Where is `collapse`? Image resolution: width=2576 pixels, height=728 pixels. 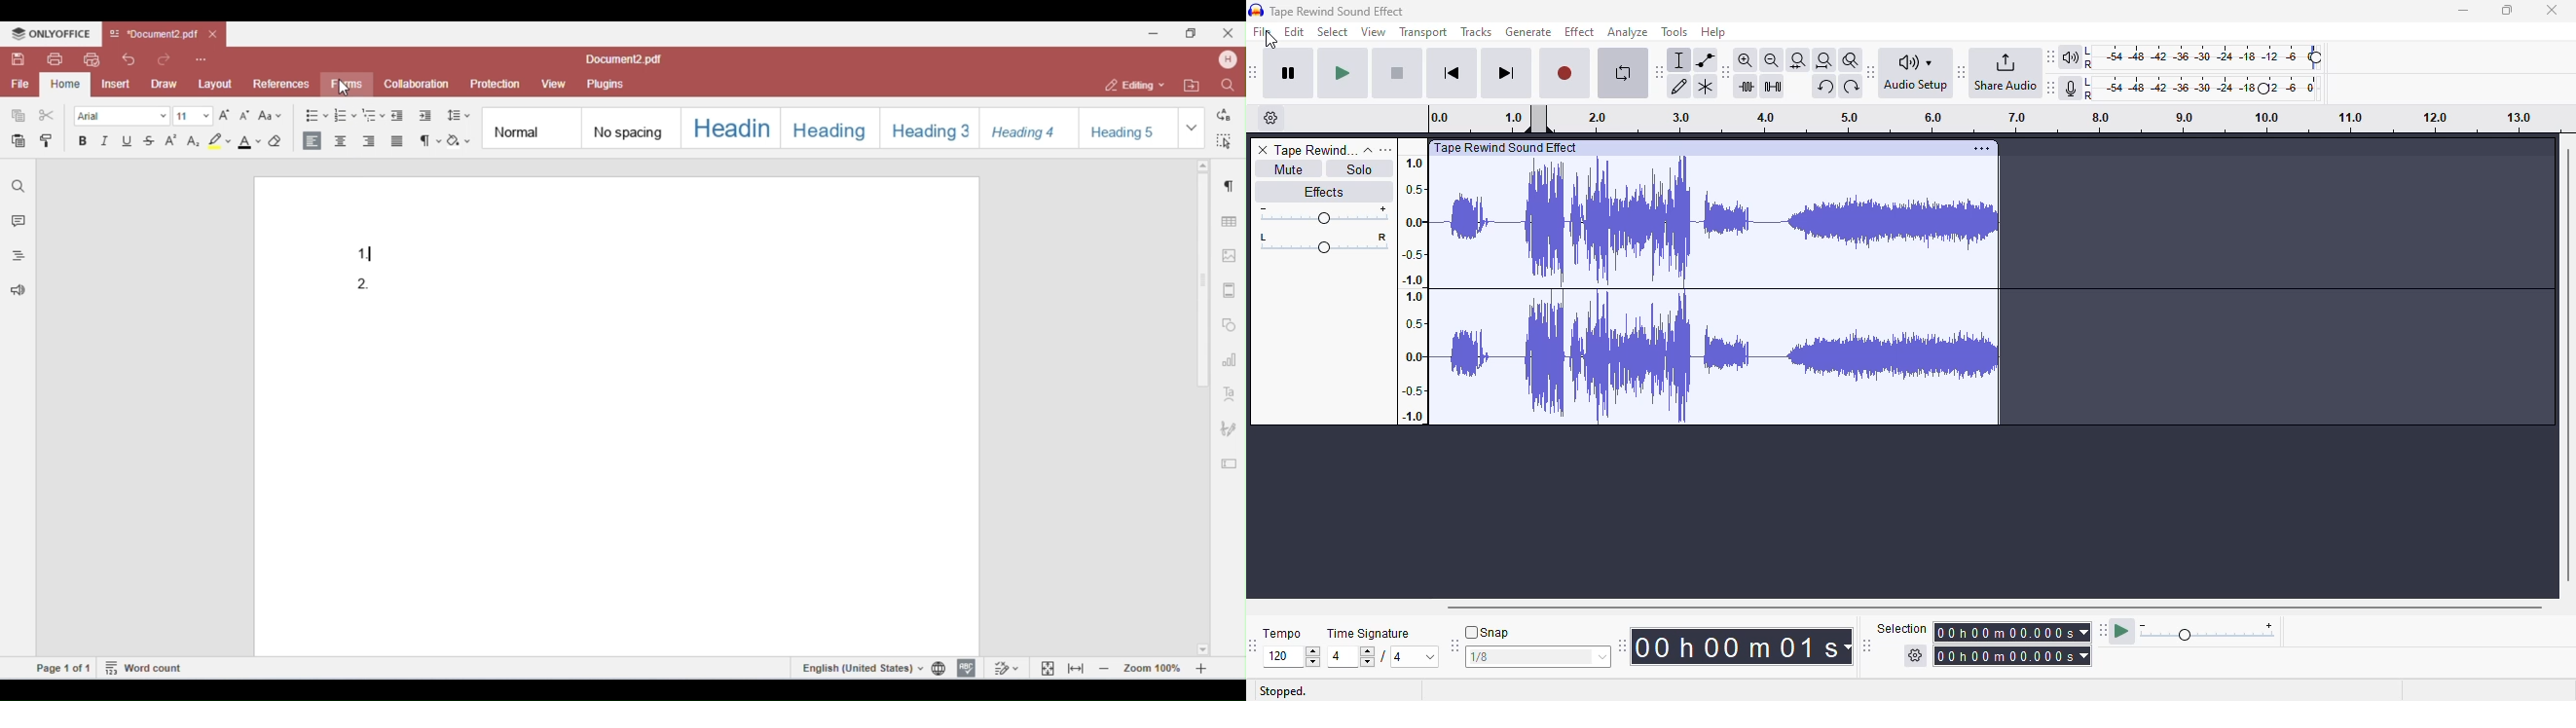
collapse is located at coordinates (1369, 150).